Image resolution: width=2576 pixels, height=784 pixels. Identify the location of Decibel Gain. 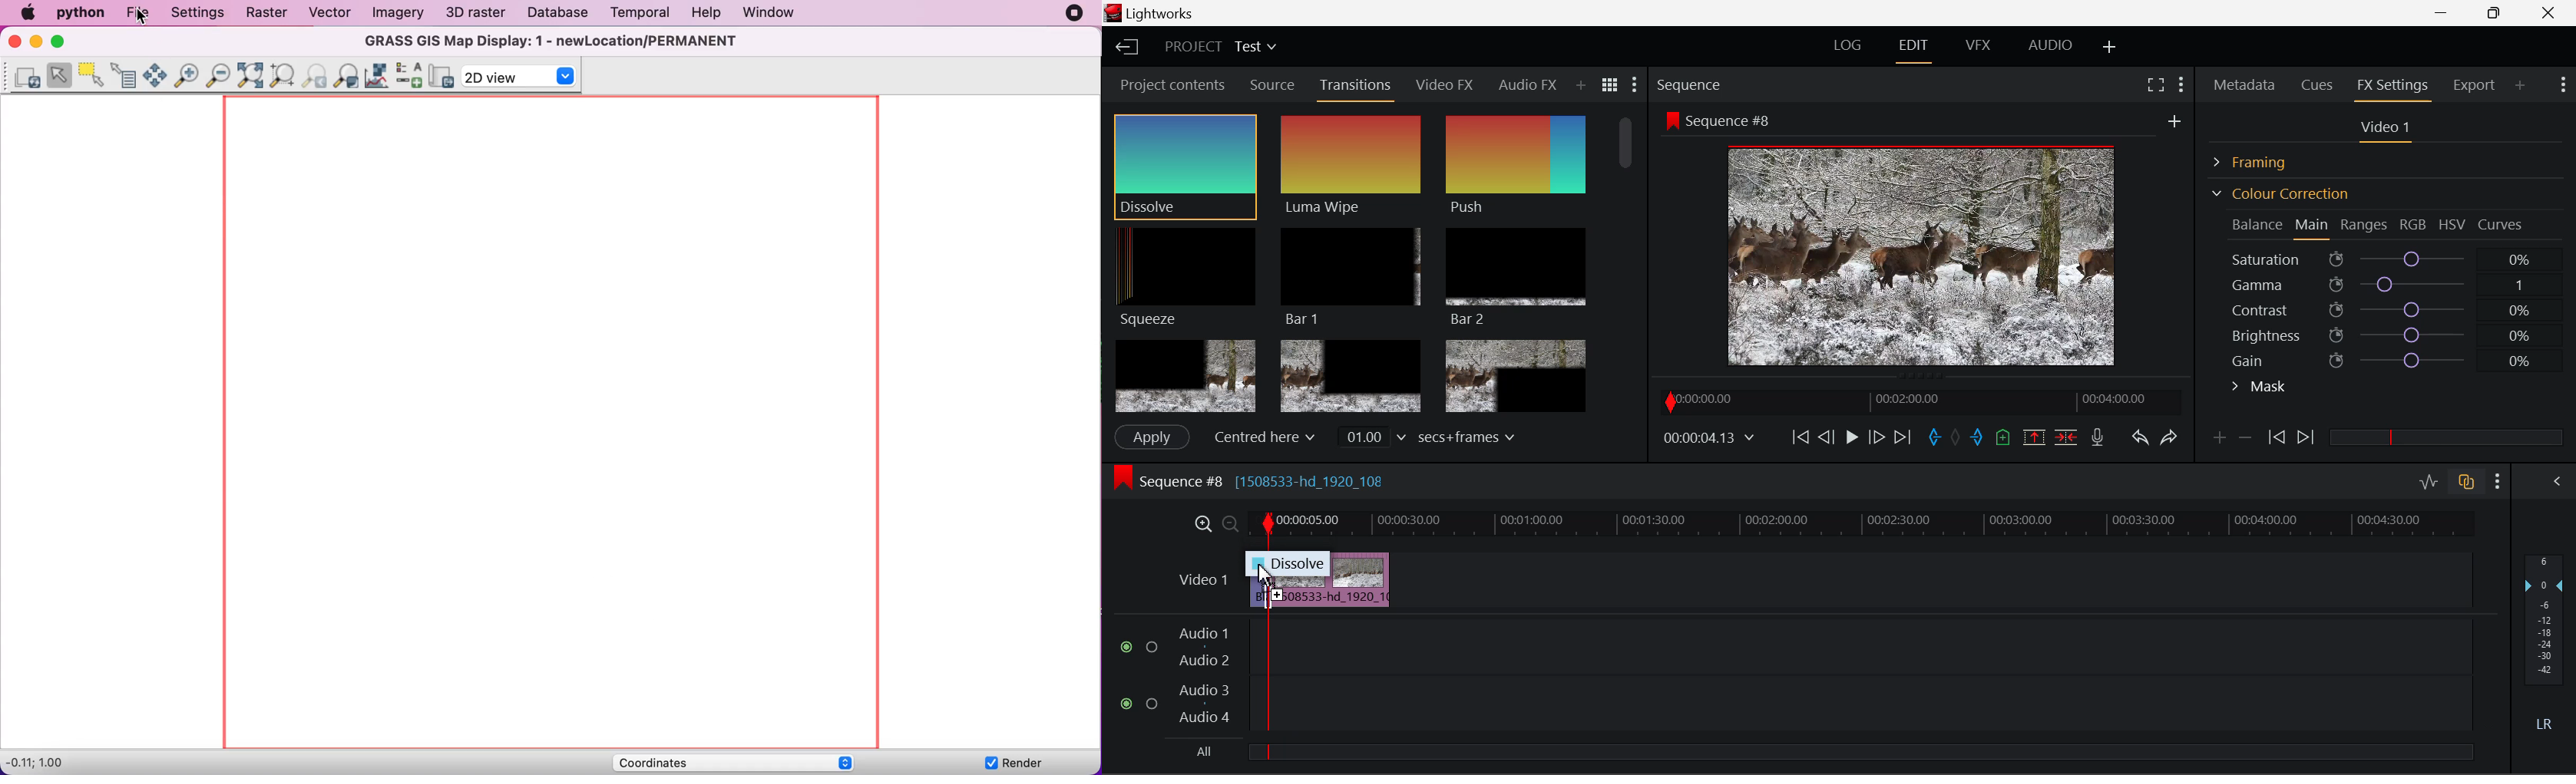
(2543, 646).